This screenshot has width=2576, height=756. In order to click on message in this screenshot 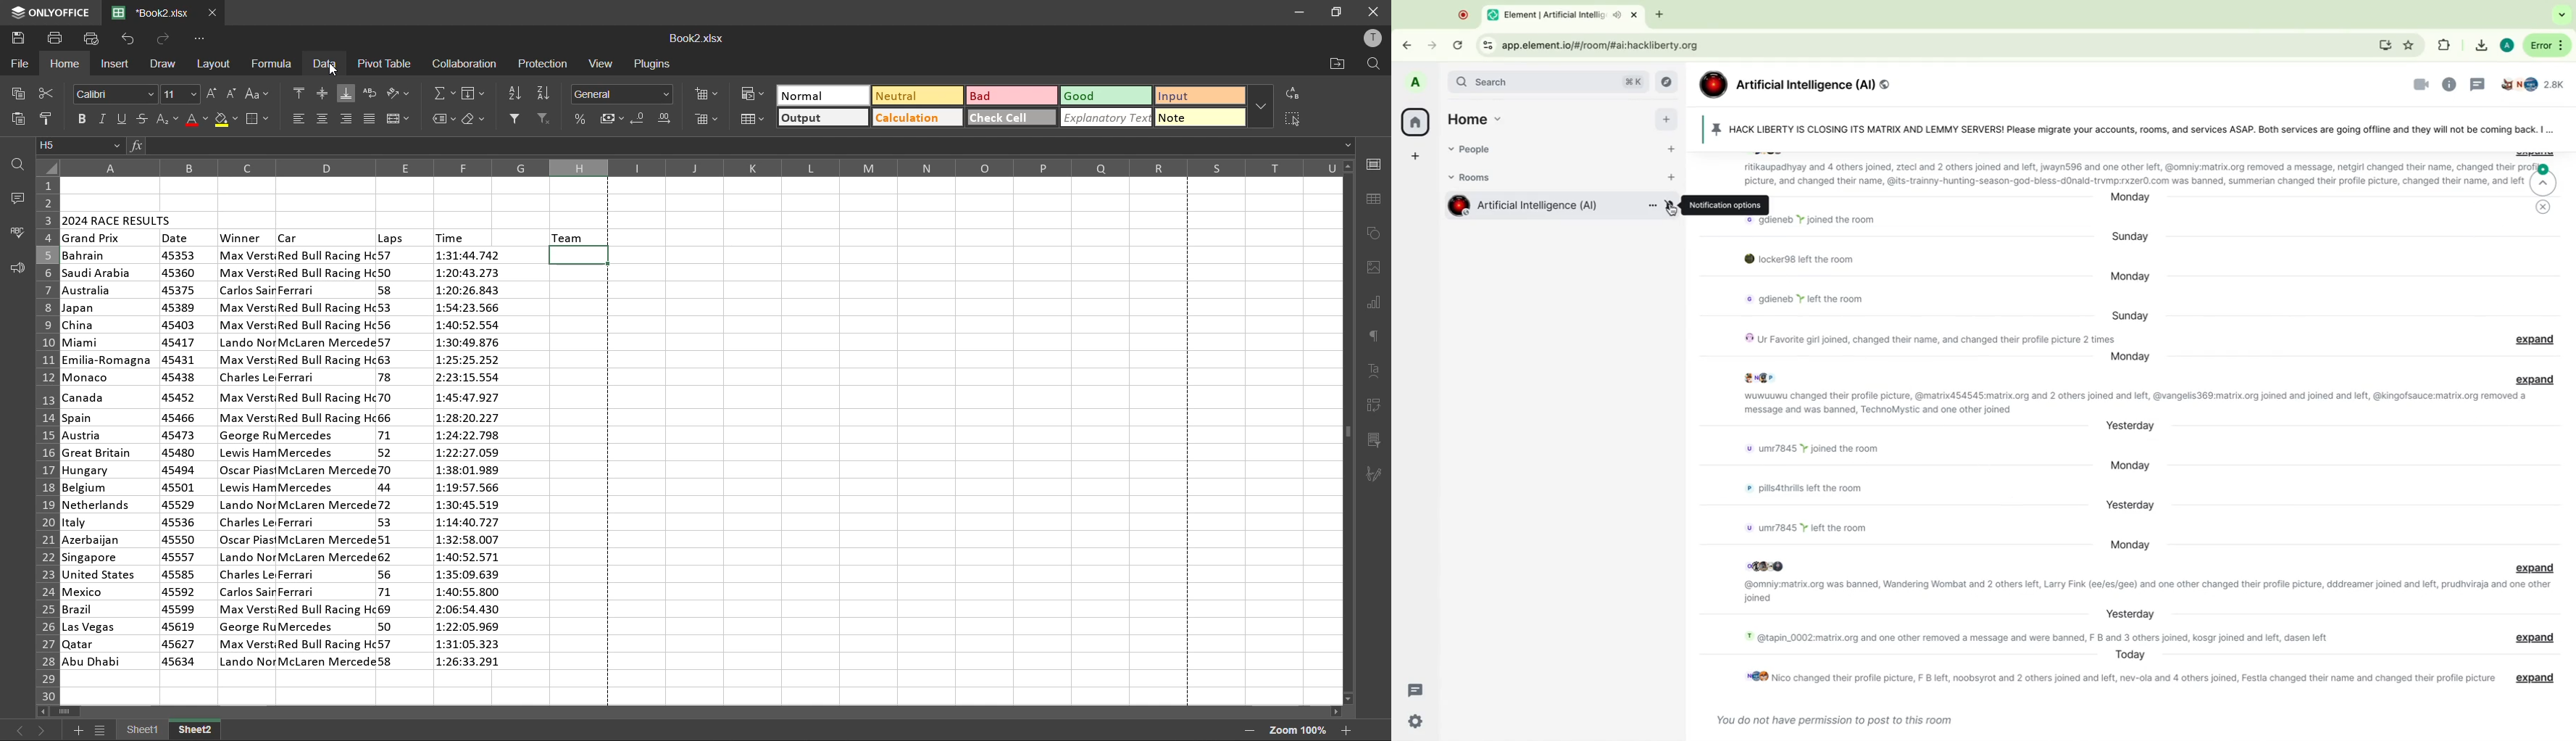, I will do `click(1801, 300)`.